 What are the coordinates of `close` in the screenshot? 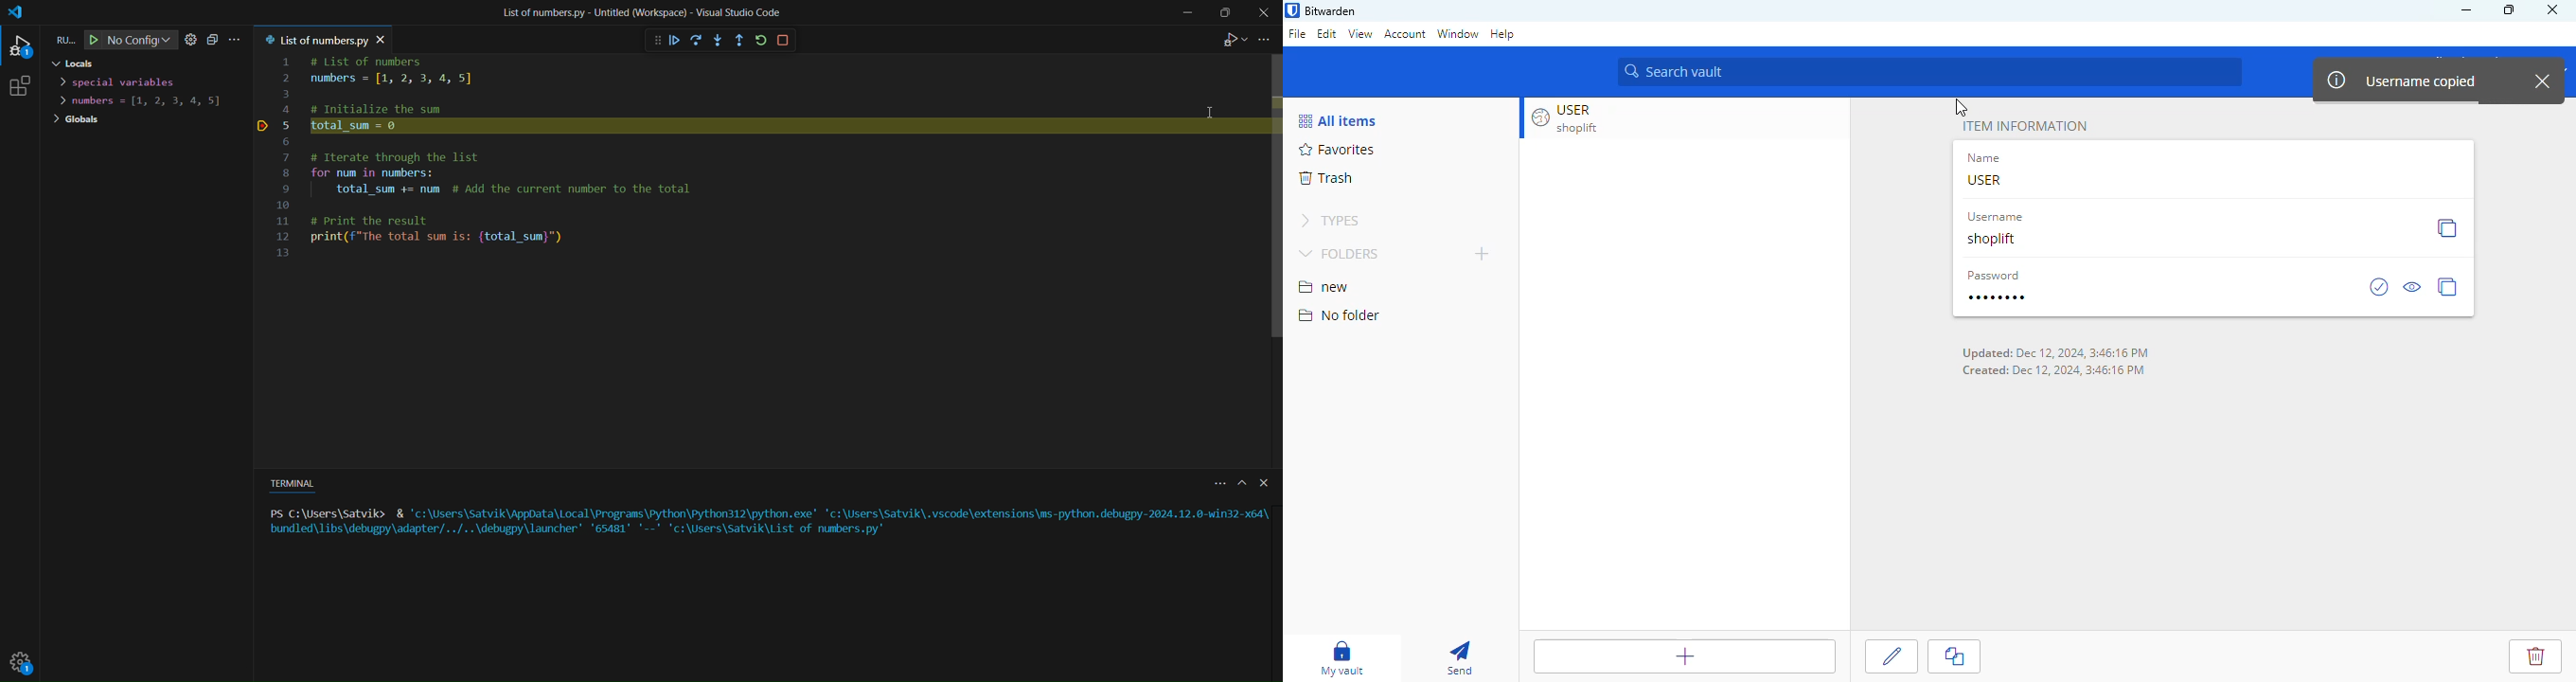 It's located at (2546, 82).